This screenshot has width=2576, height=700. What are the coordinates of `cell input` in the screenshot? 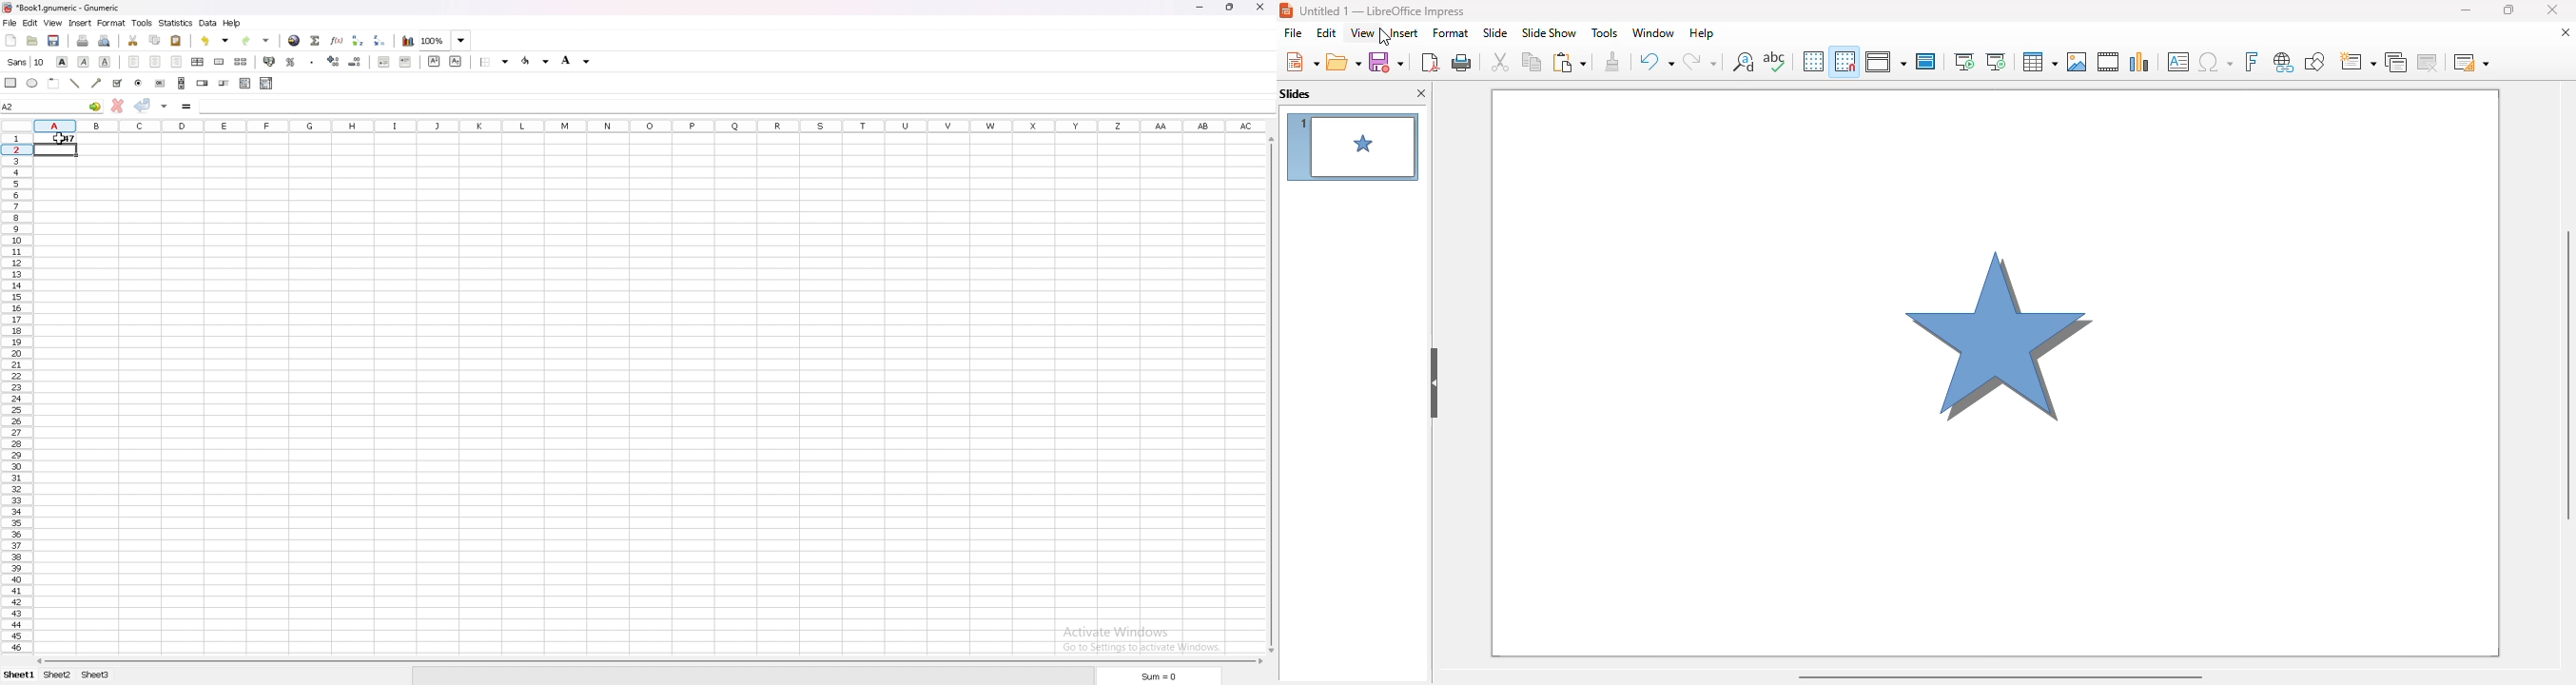 It's located at (737, 104).